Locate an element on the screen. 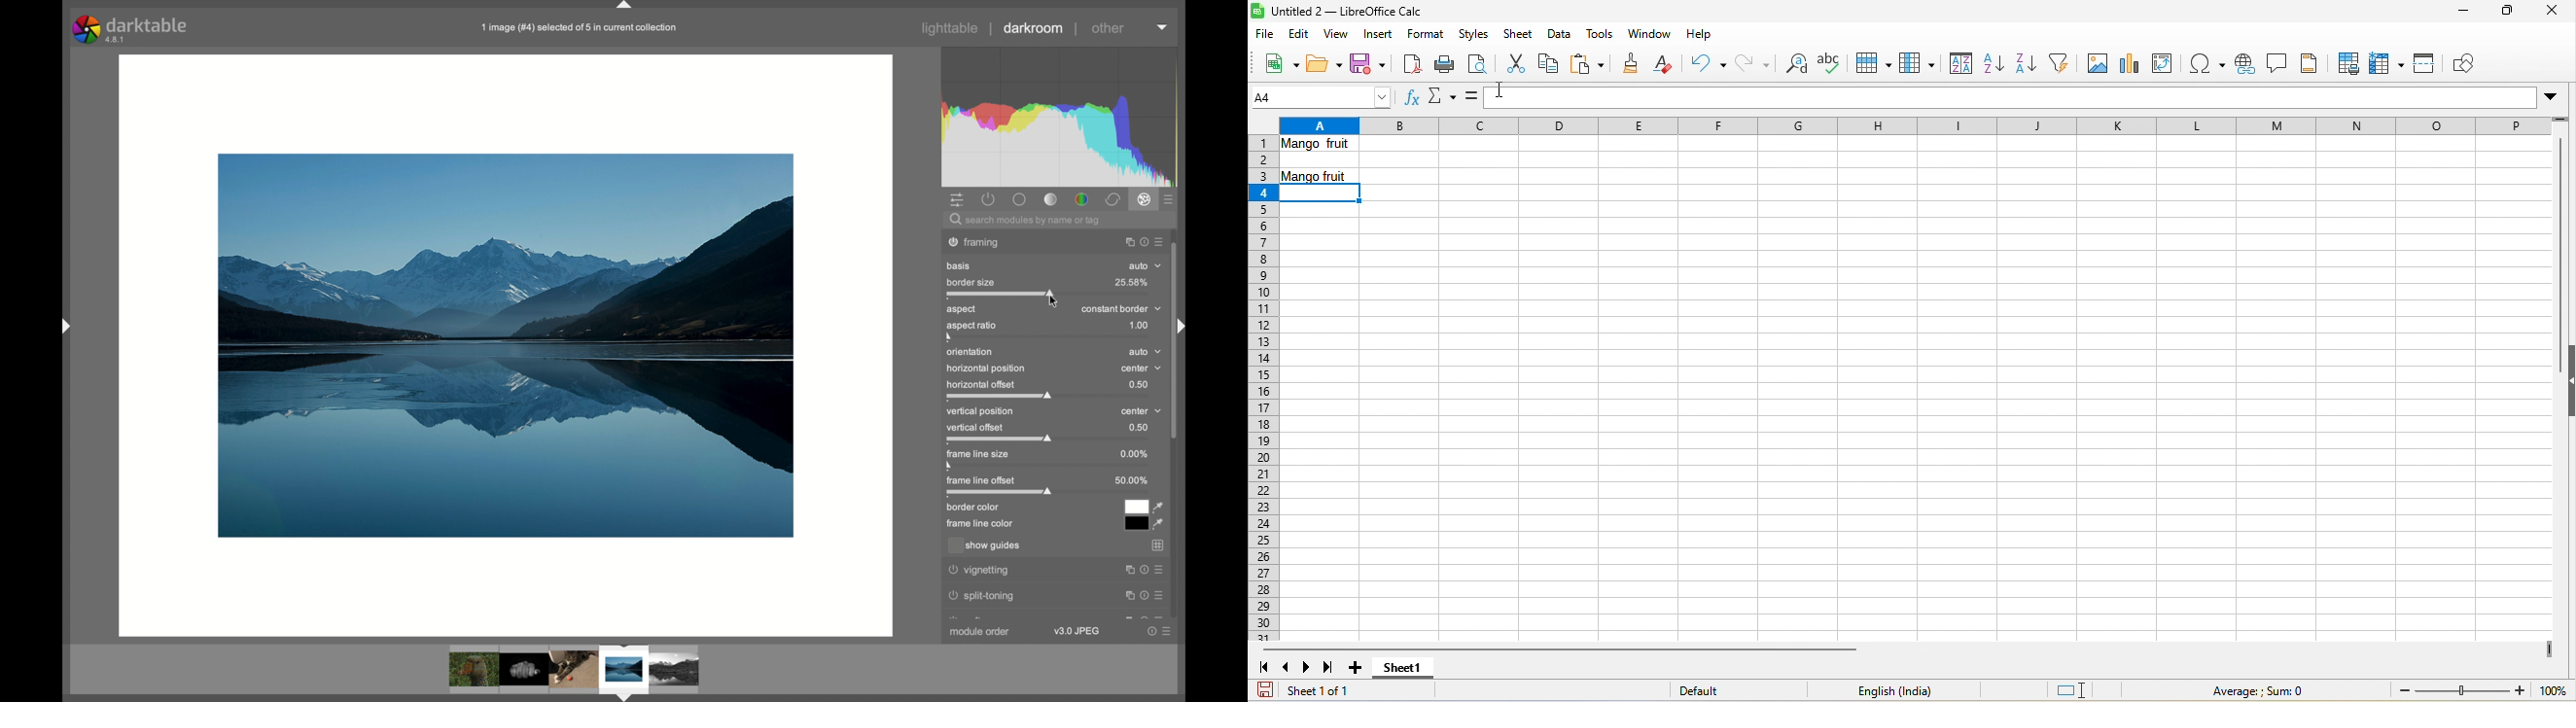 This screenshot has height=728, width=2576. aspect ratio slider is located at coordinates (972, 332).